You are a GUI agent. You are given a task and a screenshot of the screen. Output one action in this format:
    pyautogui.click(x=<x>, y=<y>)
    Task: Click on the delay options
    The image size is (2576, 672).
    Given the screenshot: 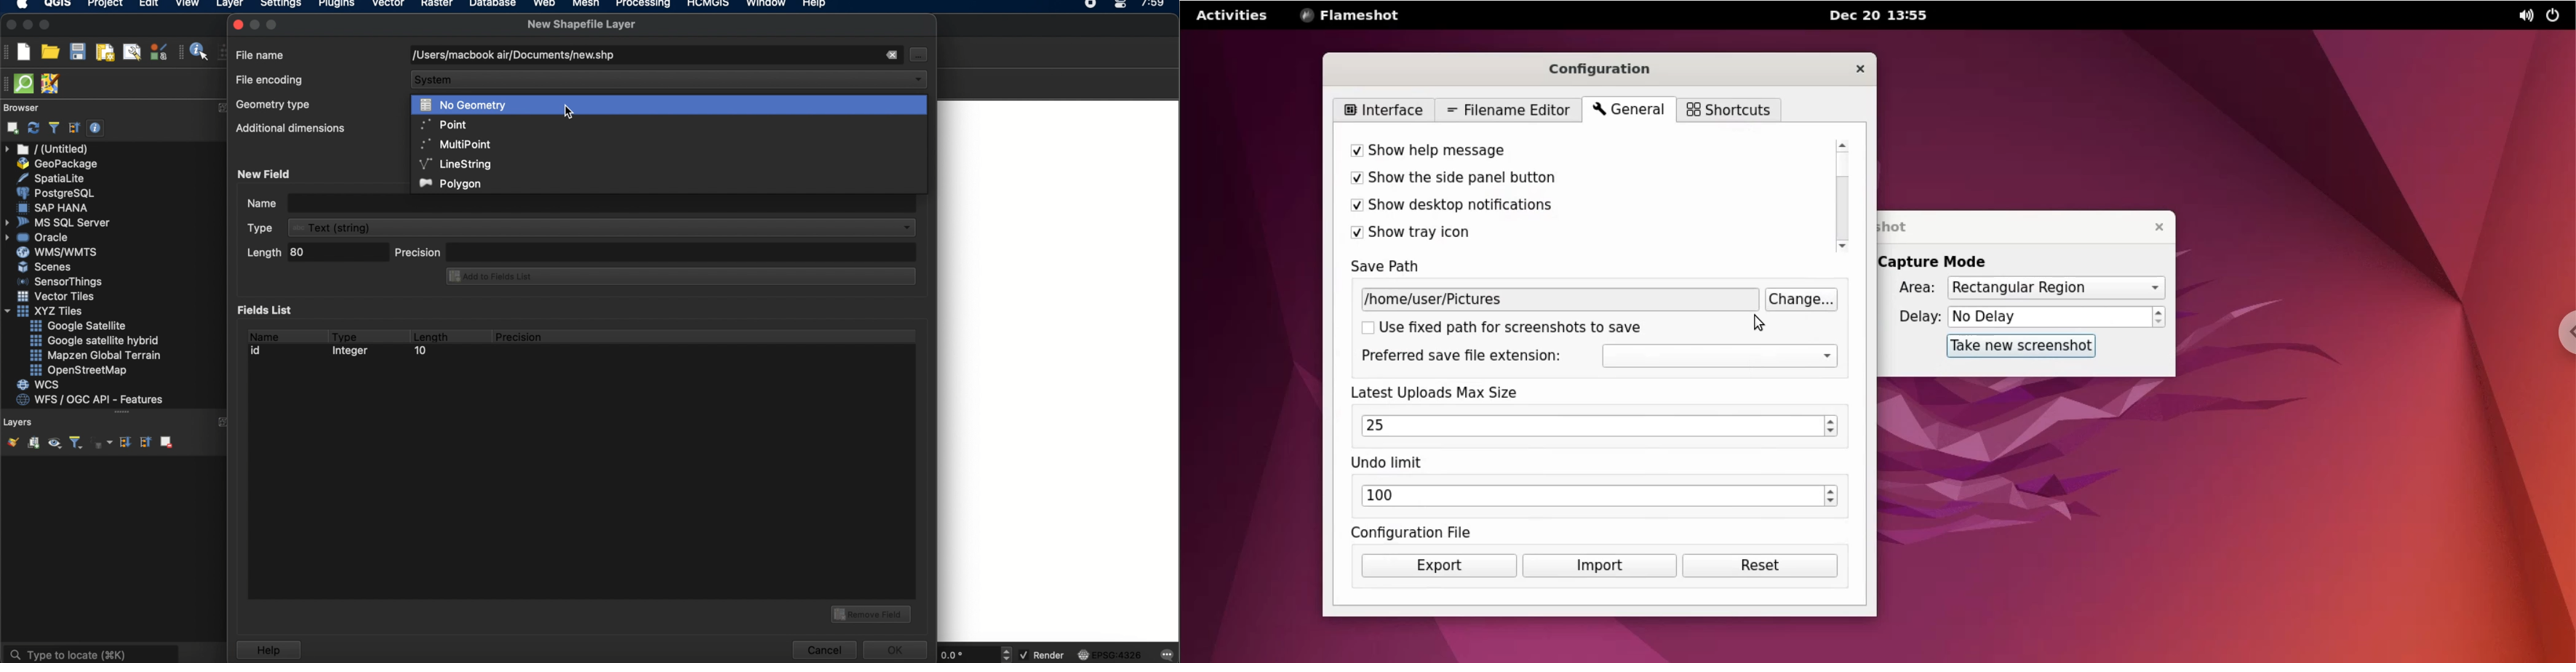 What is the action you would take?
    pyautogui.click(x=2049, y=317)
    